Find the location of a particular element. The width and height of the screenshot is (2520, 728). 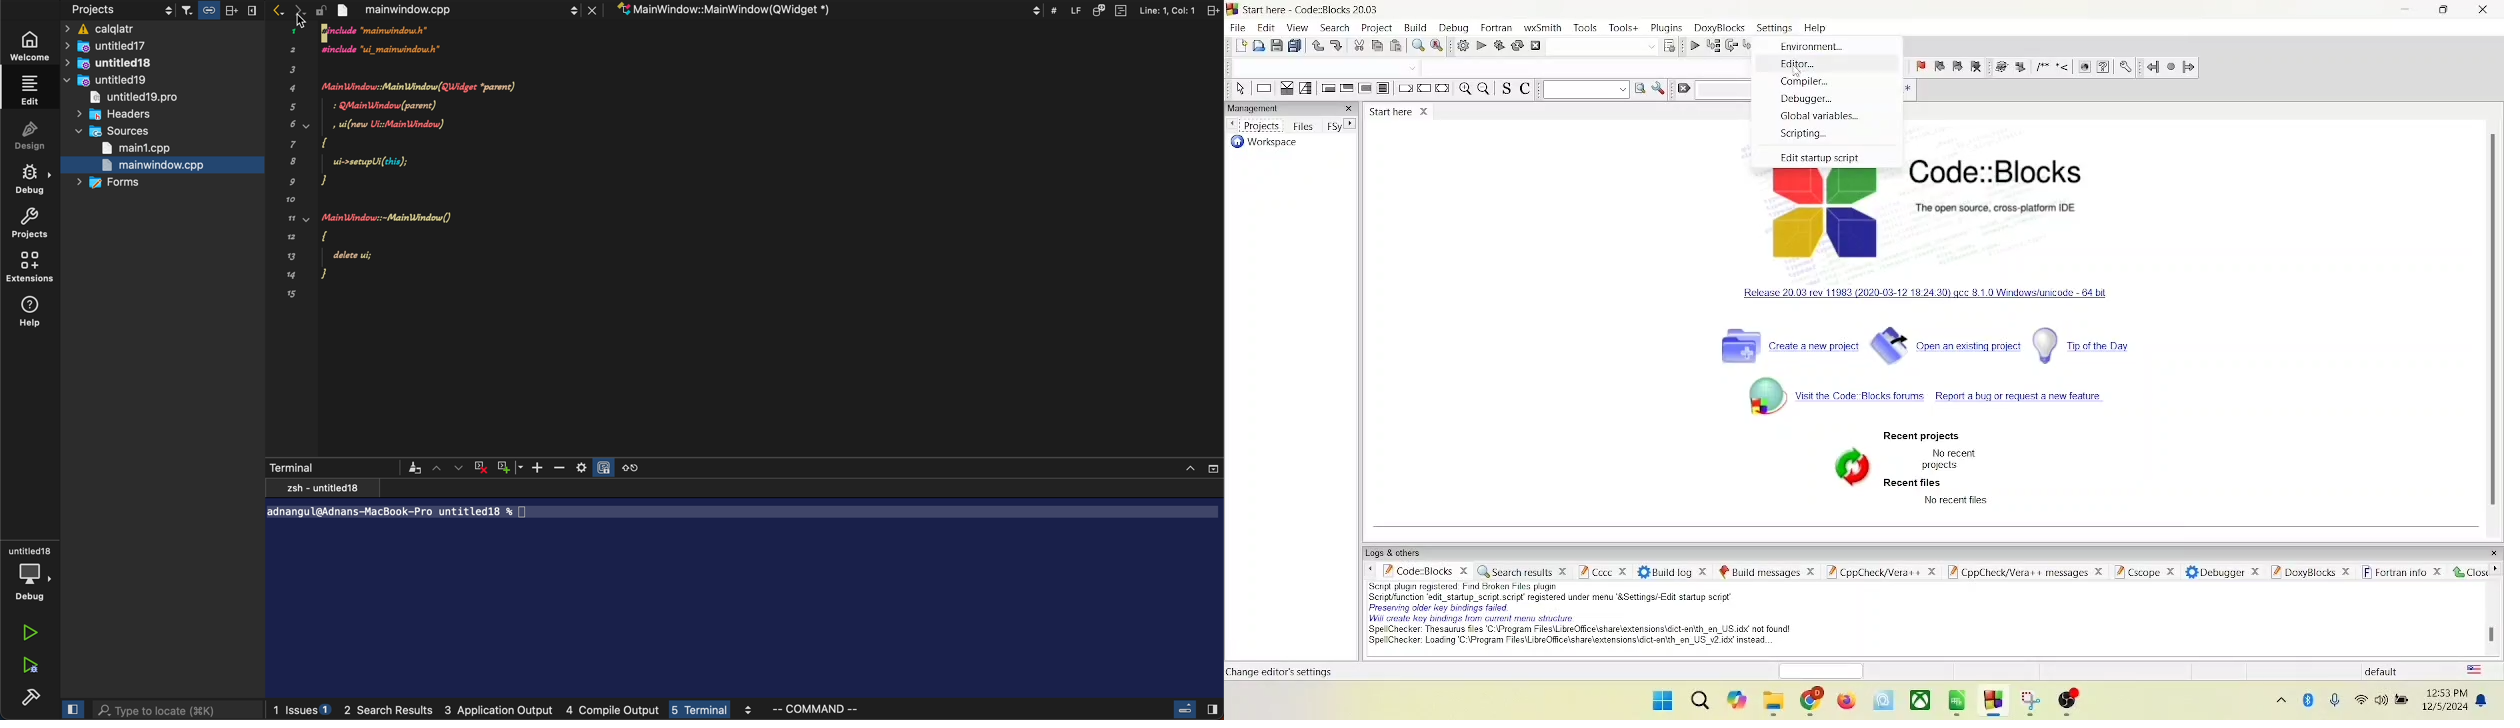

build is located at coordinates (30, 695).